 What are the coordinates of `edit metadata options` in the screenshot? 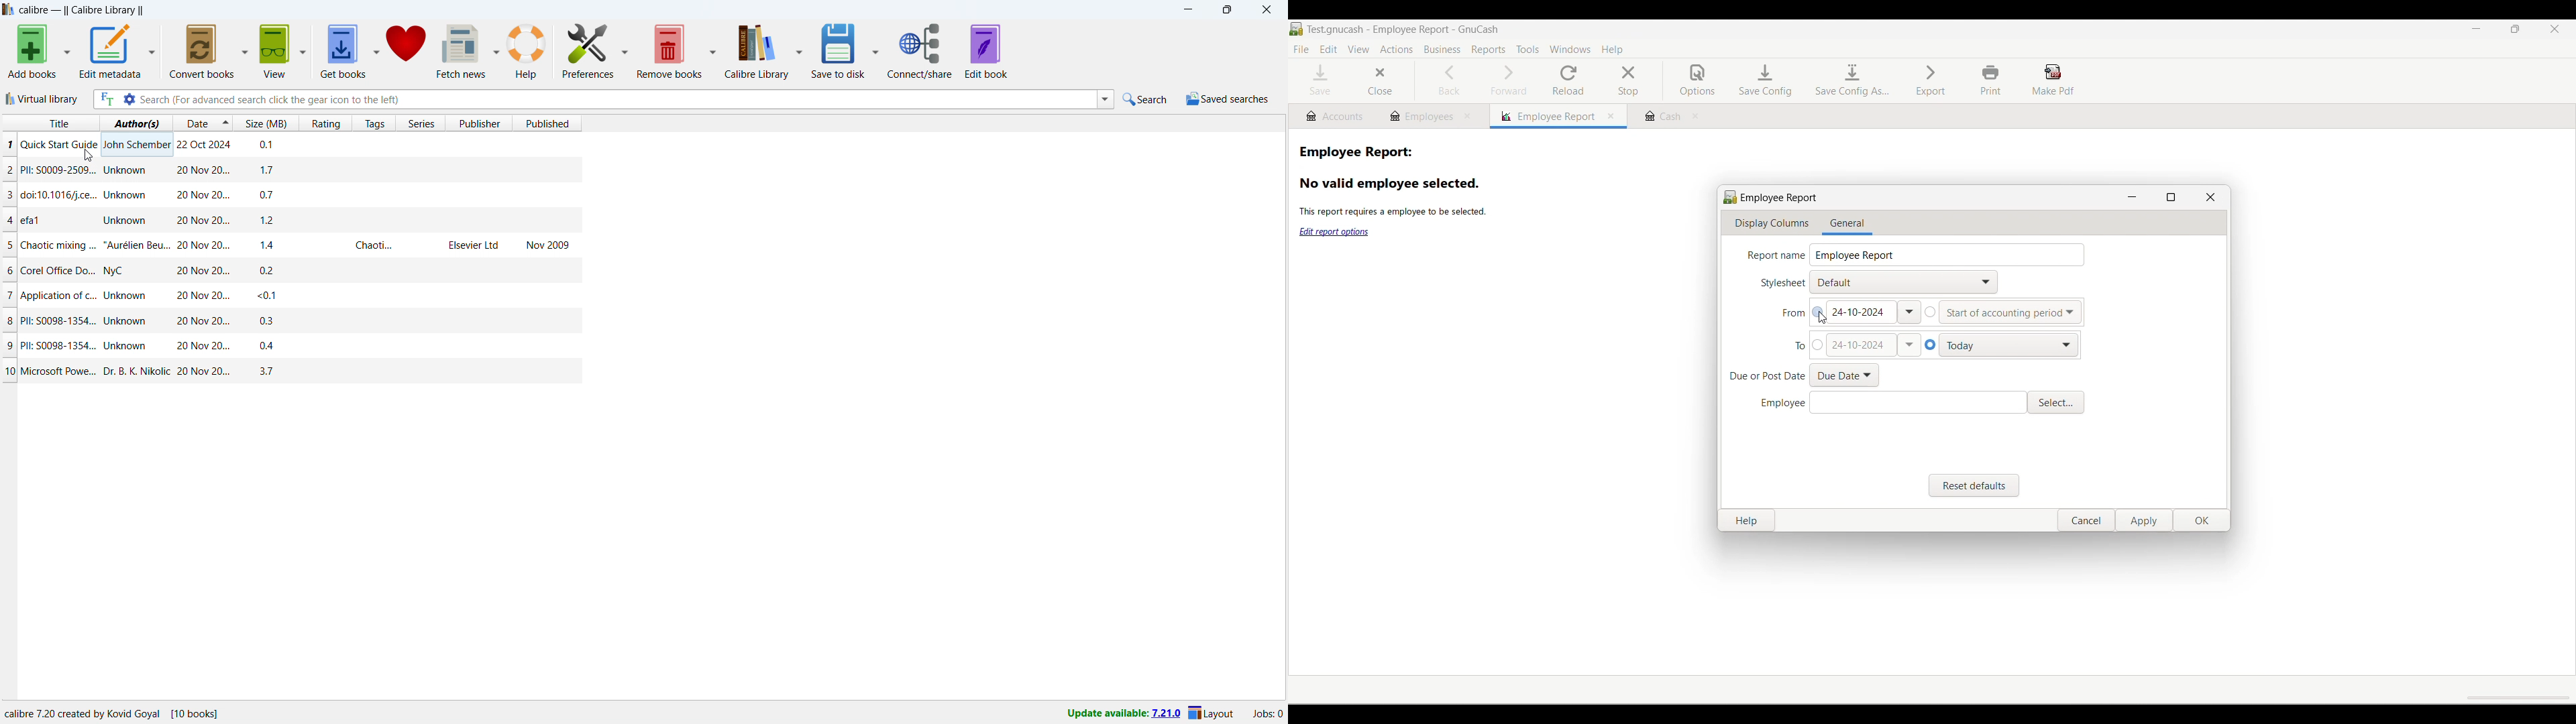 It's located at (152, 50).